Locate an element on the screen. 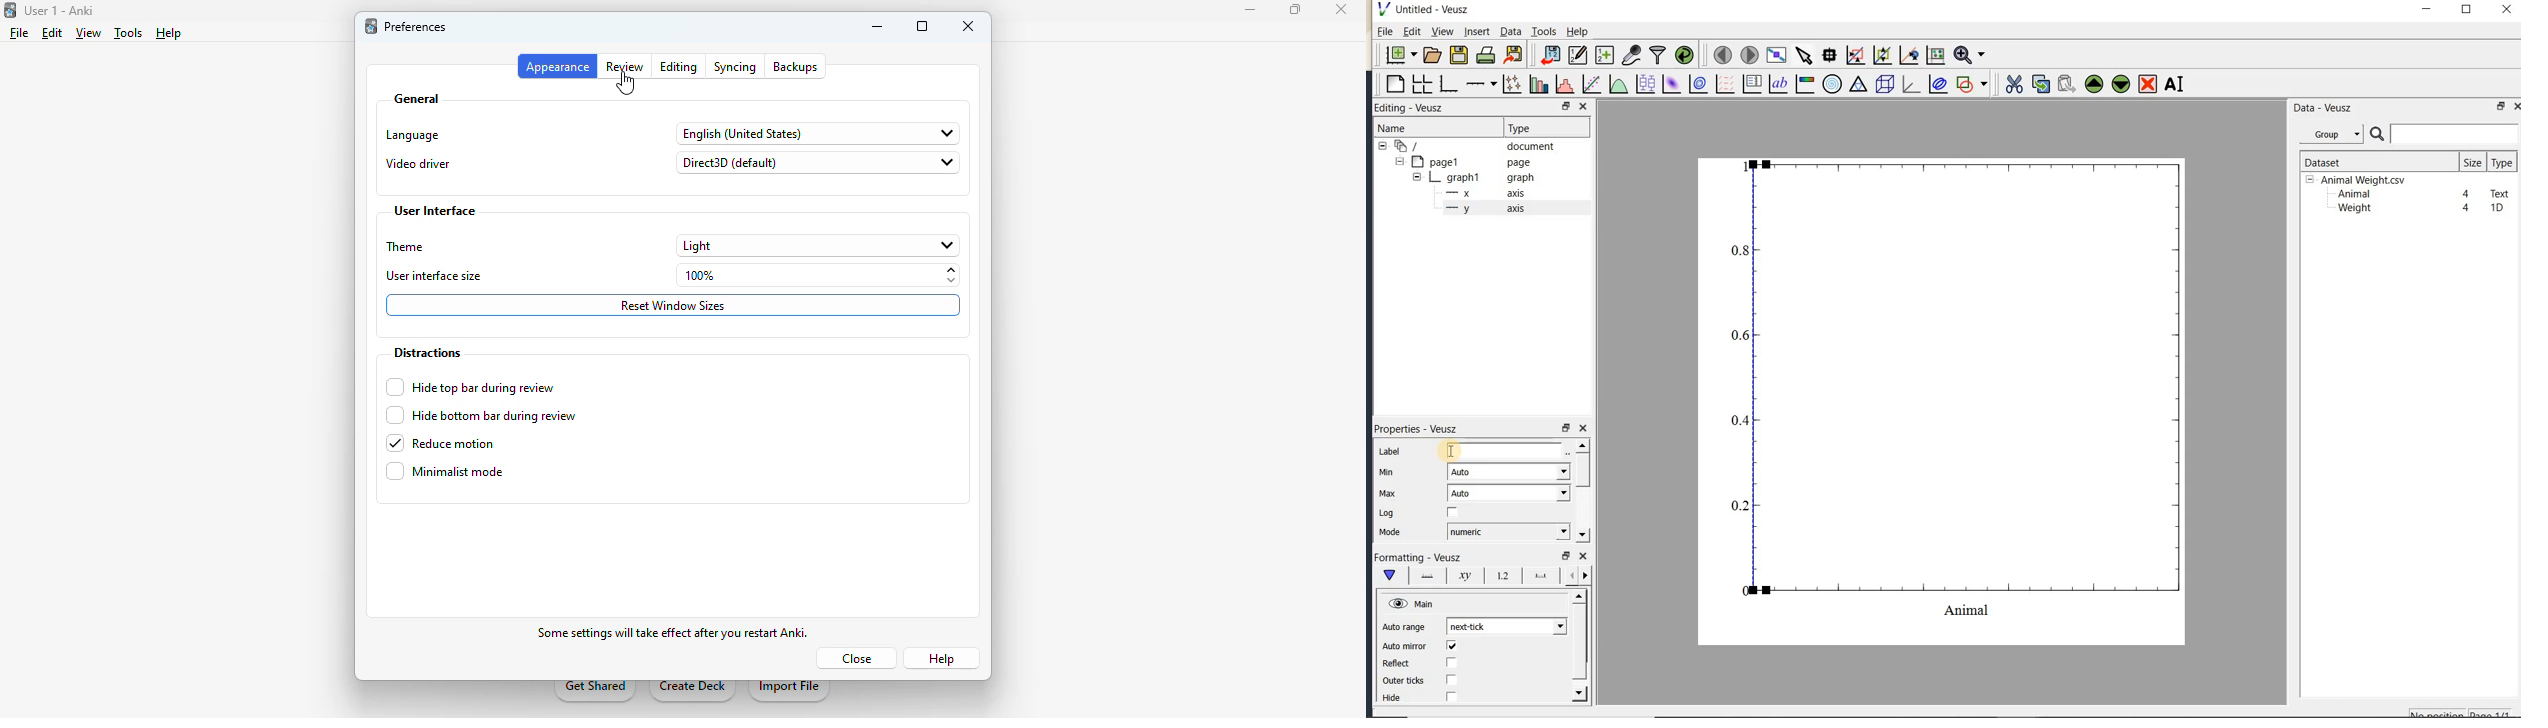 The height and width of the screenshot is (728, 2548). distractions is located at coordinates (427, 353).